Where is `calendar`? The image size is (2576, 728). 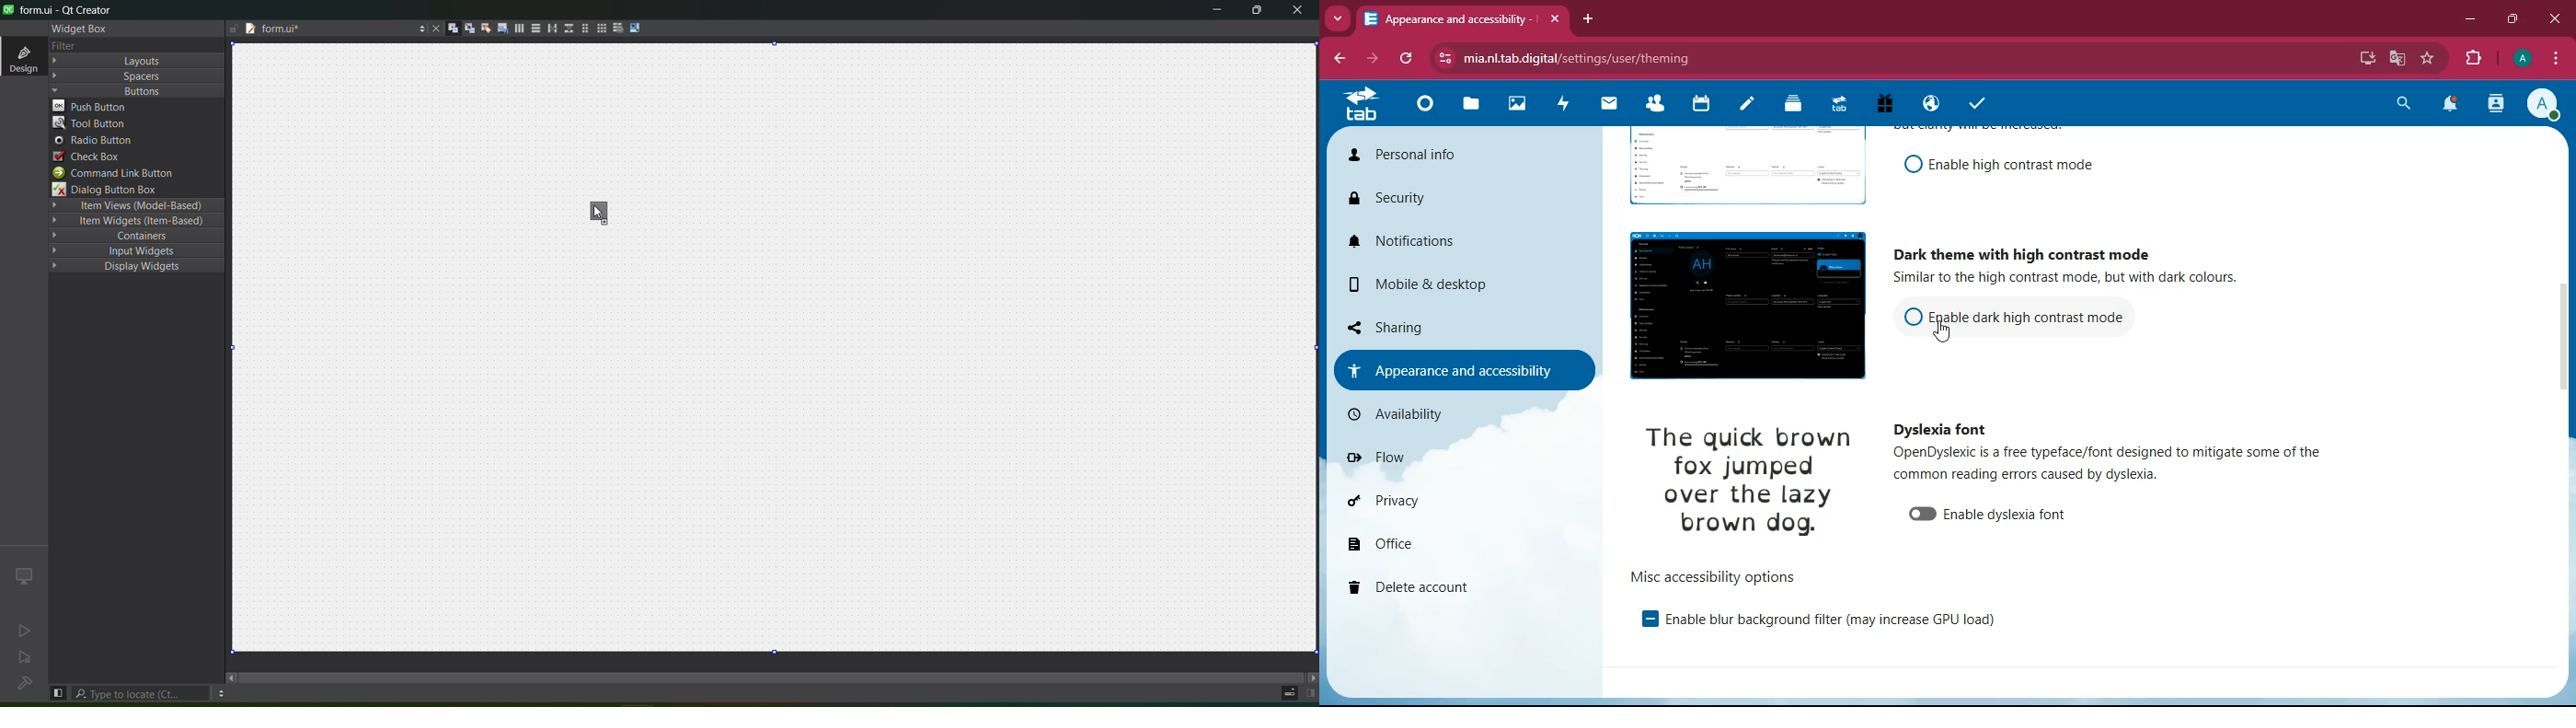
calendar is located at coordinates (1705, 109).